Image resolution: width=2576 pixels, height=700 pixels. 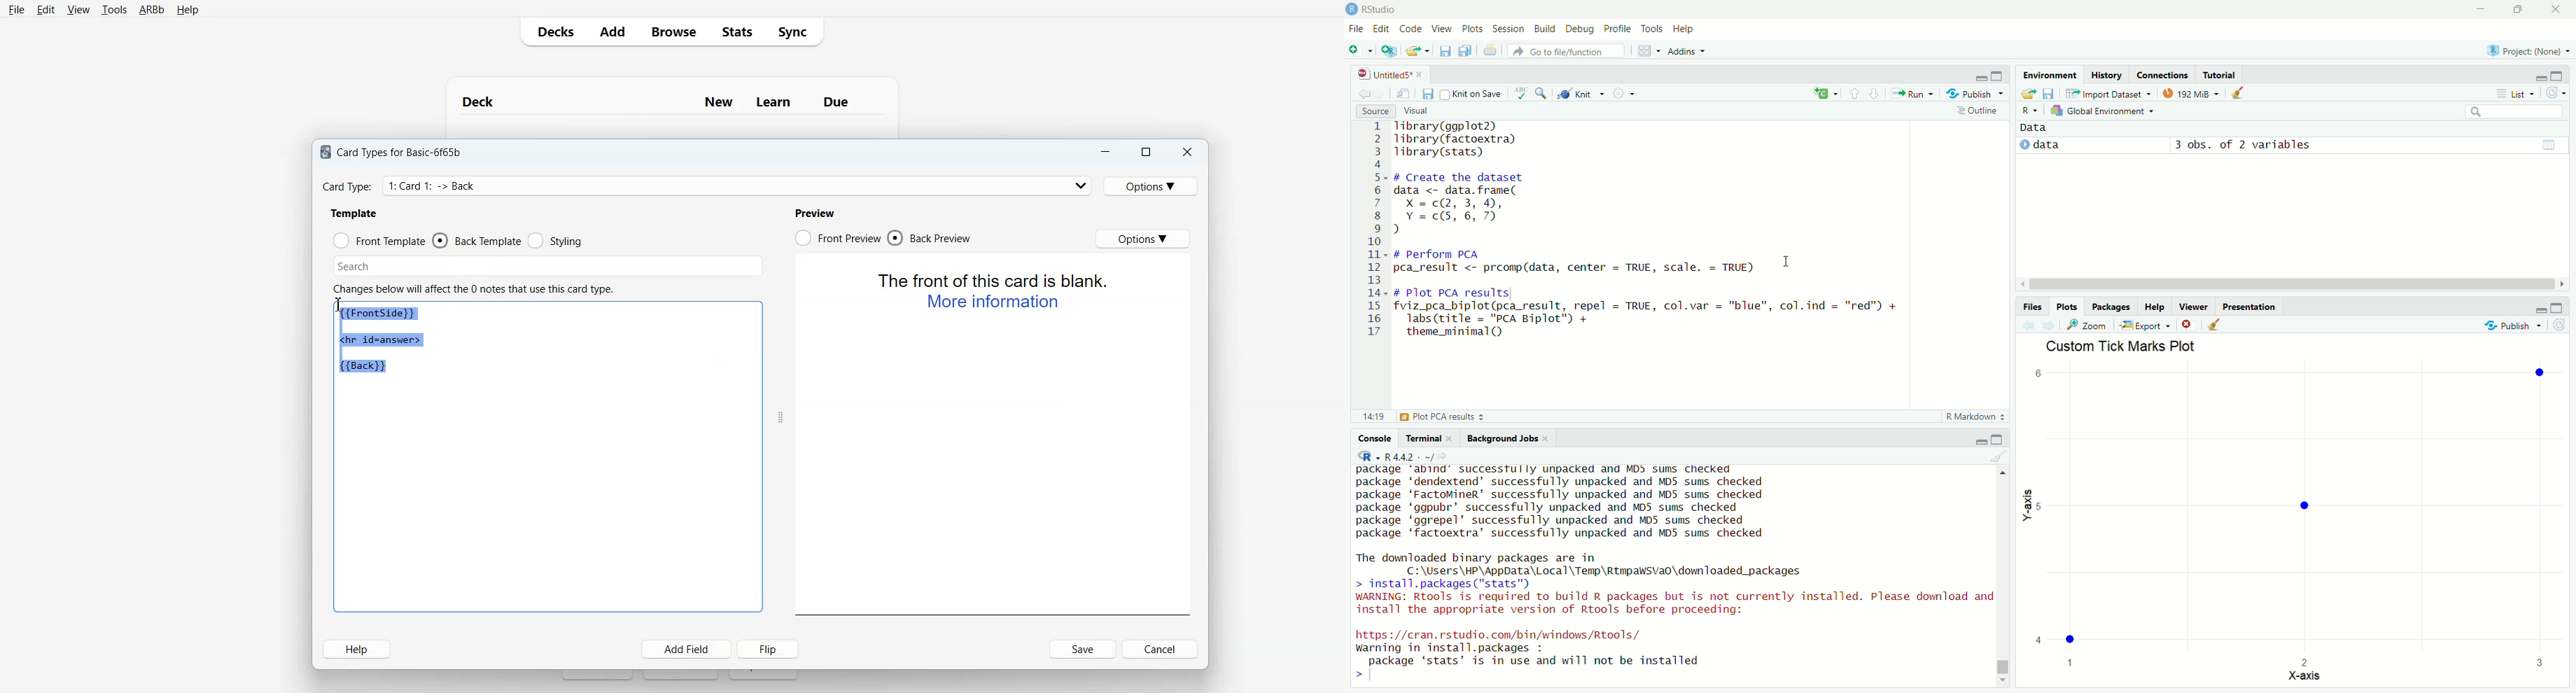 I want to click on minimize, so click(x=2481, y=9).